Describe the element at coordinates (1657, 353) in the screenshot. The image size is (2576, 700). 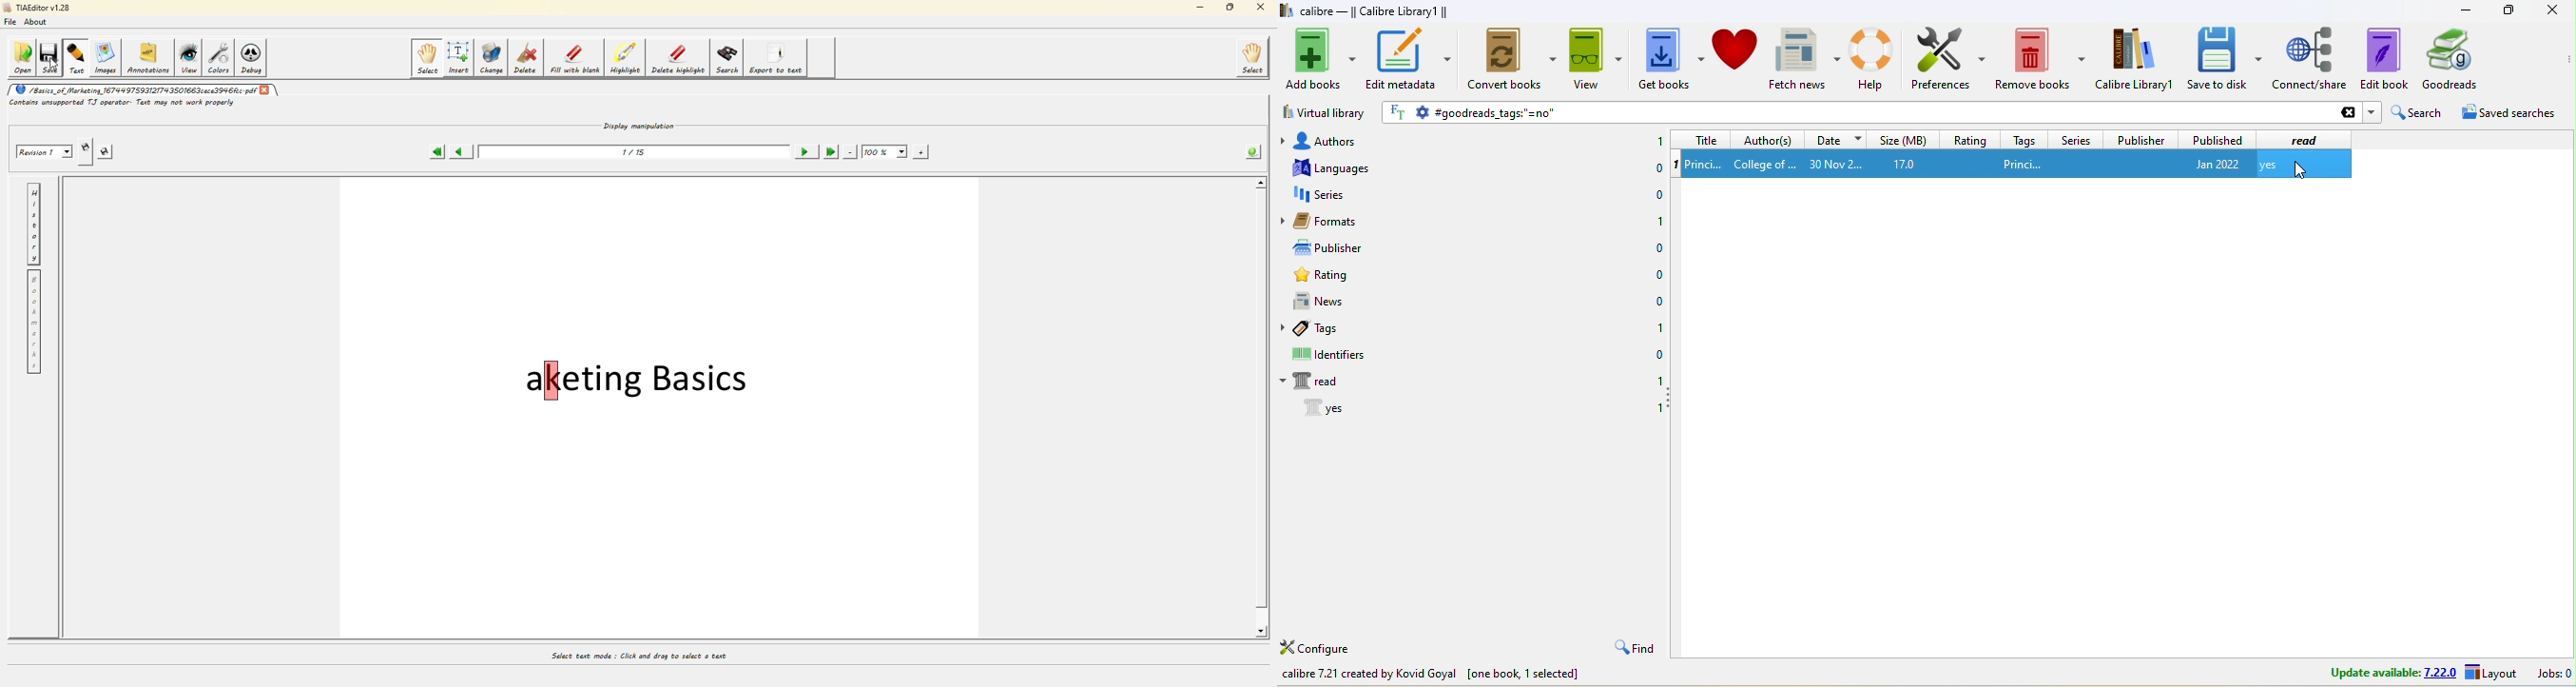
I see `0` at that location.